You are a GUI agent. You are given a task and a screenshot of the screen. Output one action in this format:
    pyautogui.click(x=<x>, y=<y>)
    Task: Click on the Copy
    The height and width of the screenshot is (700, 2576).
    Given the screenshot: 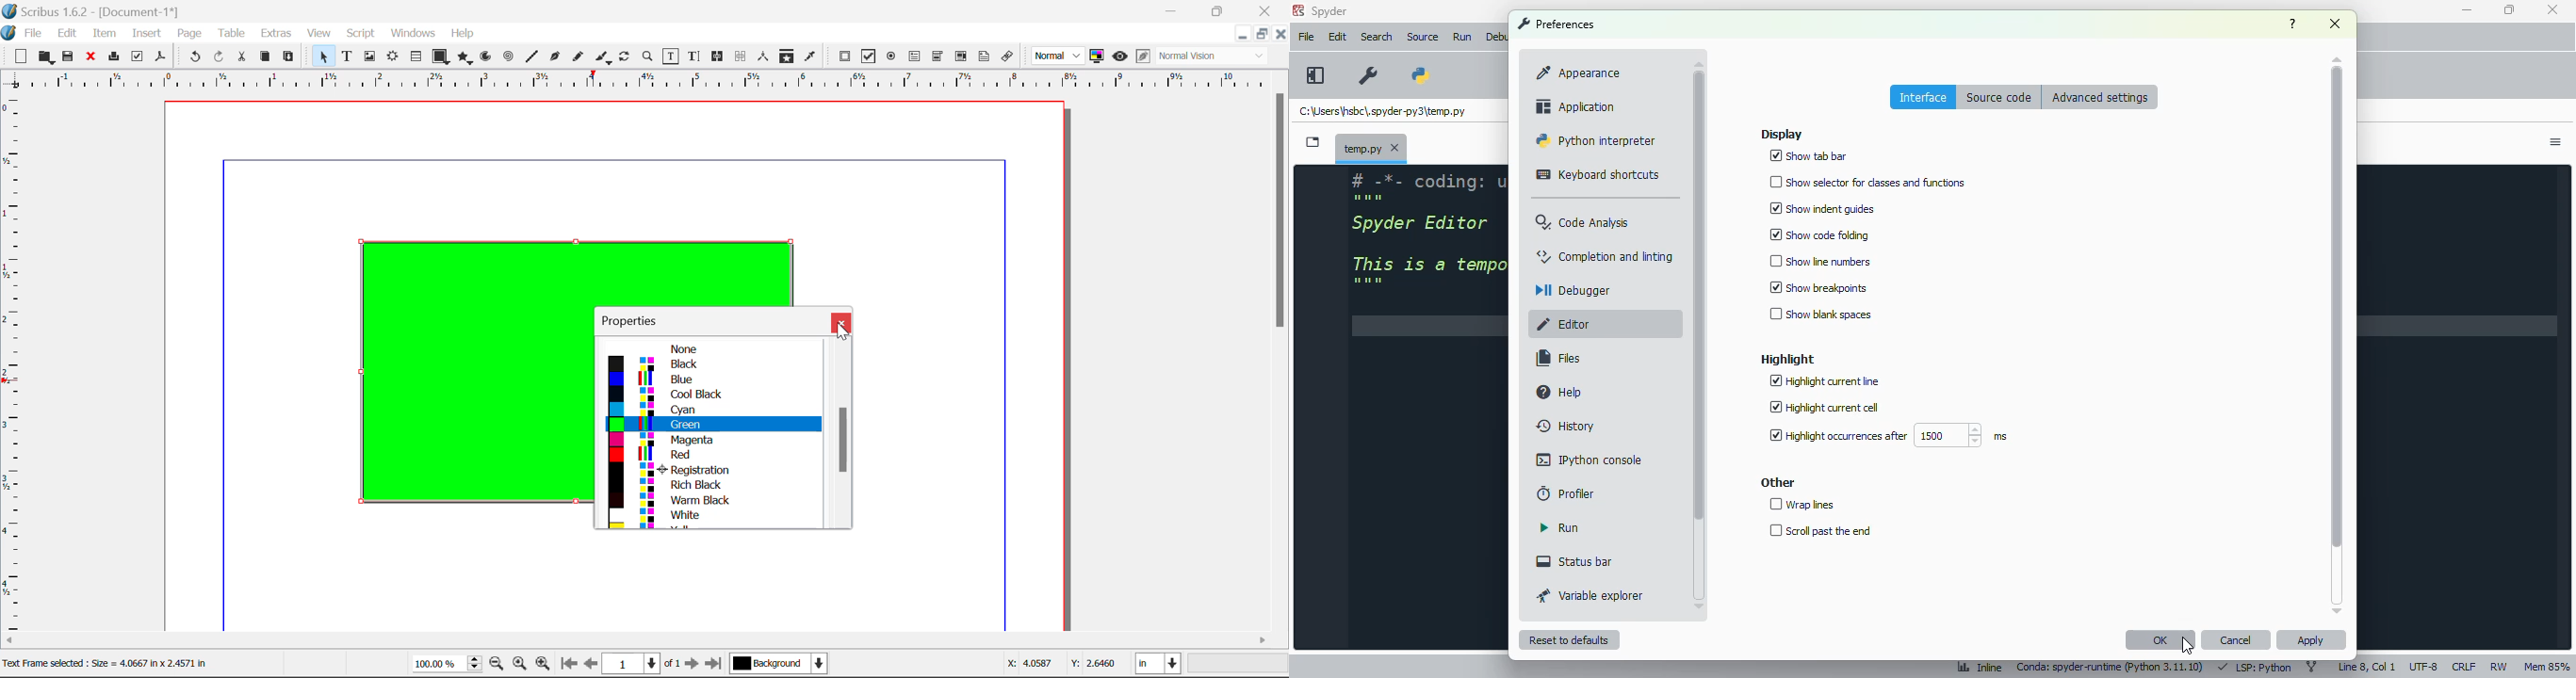 What is the action you would take?
    pyautogui.click(x=265, y=56)
    